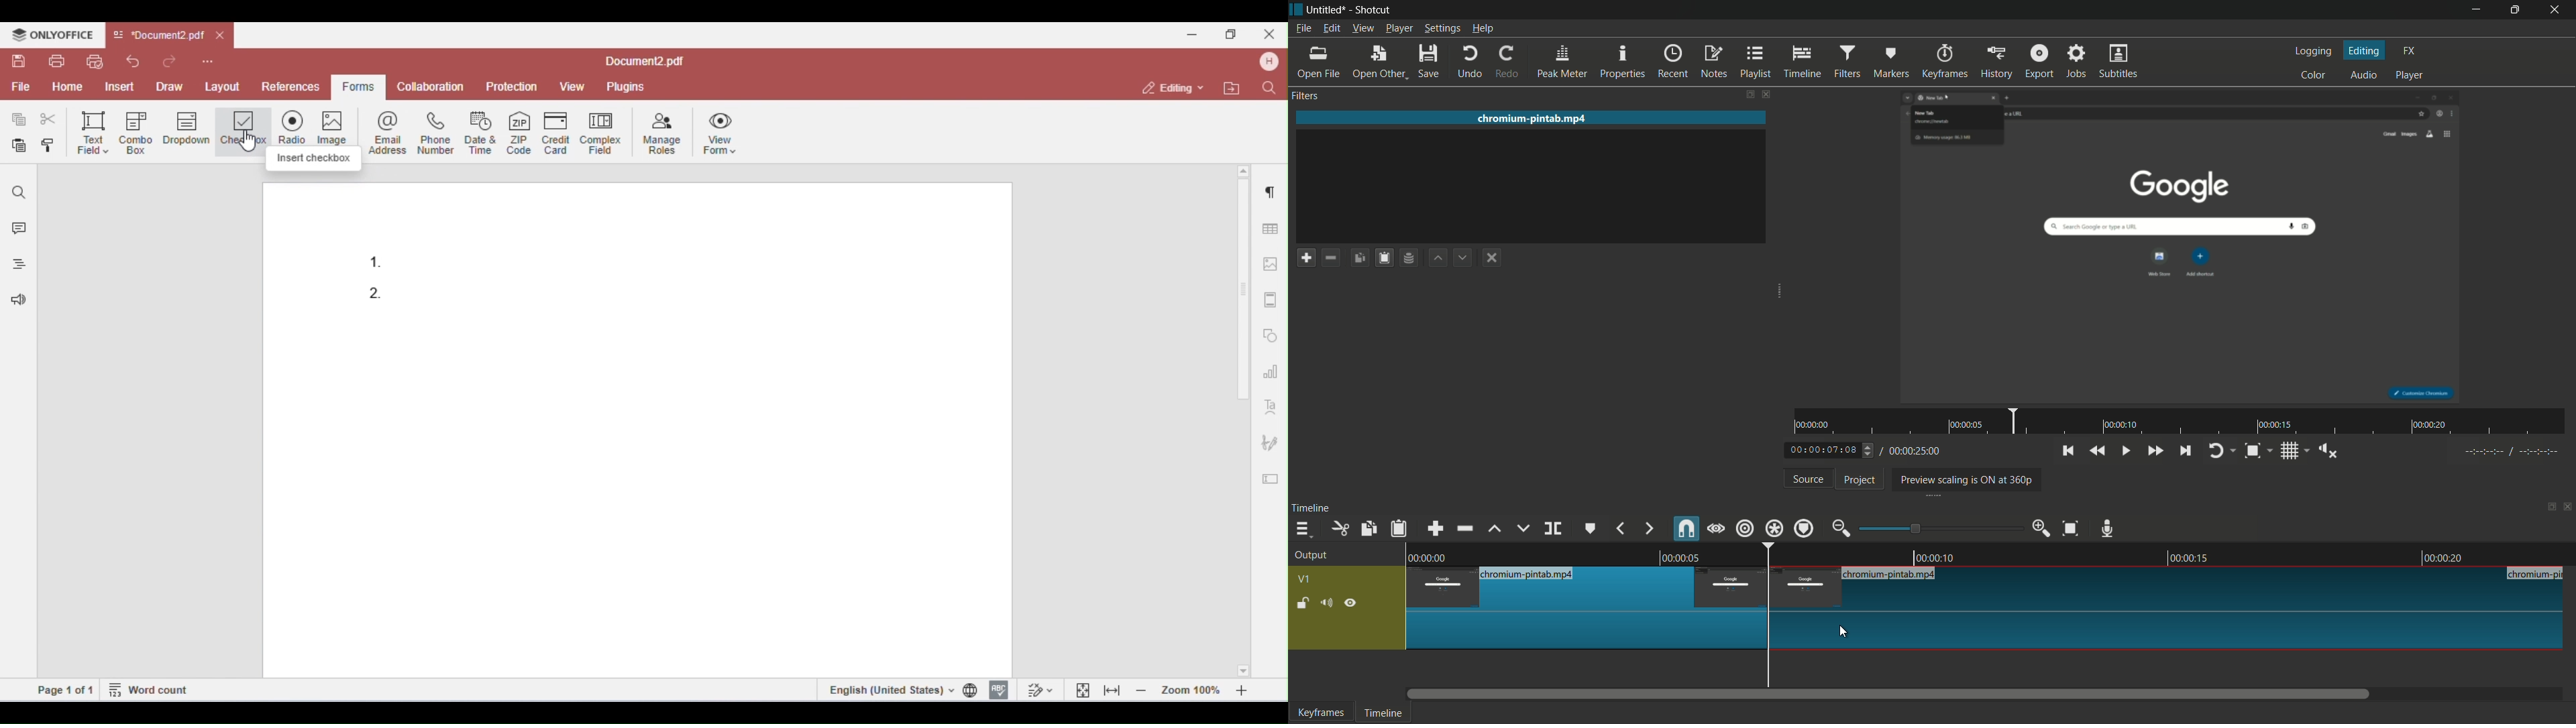 The image size is (2576, 728). I want to click on filters, so click(1304, 95).